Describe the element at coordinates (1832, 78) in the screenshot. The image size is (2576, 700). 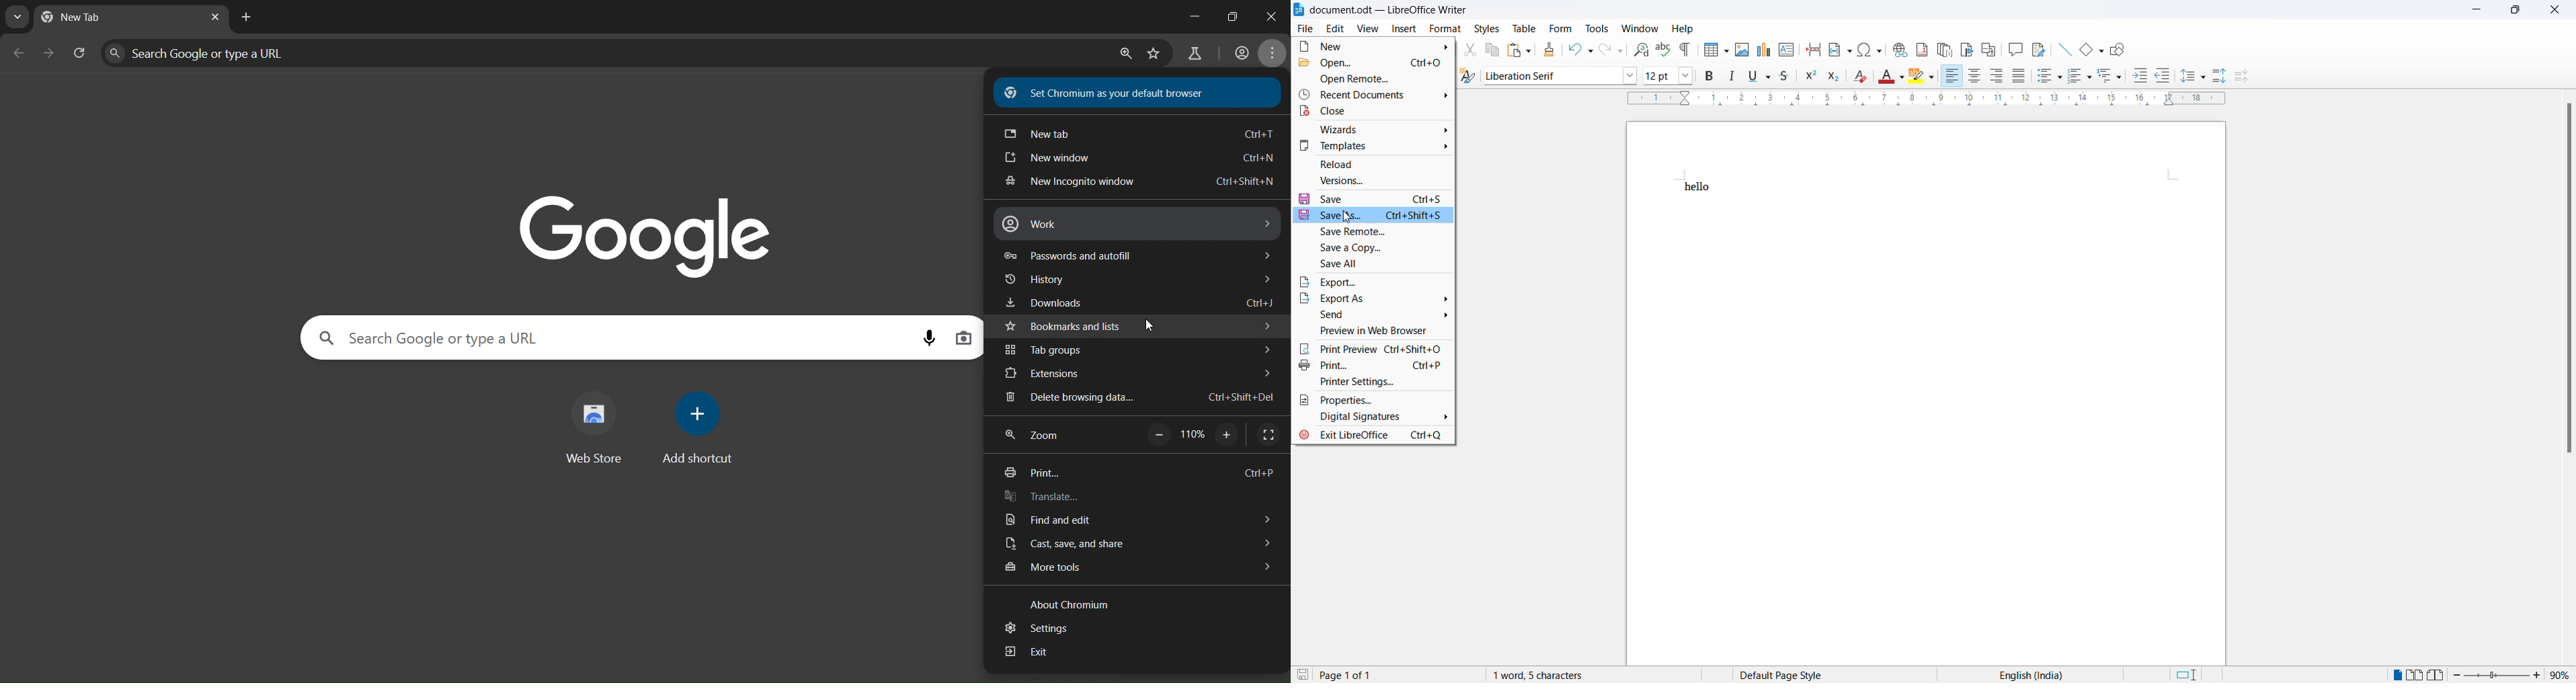
I see `Subscript` at that location.